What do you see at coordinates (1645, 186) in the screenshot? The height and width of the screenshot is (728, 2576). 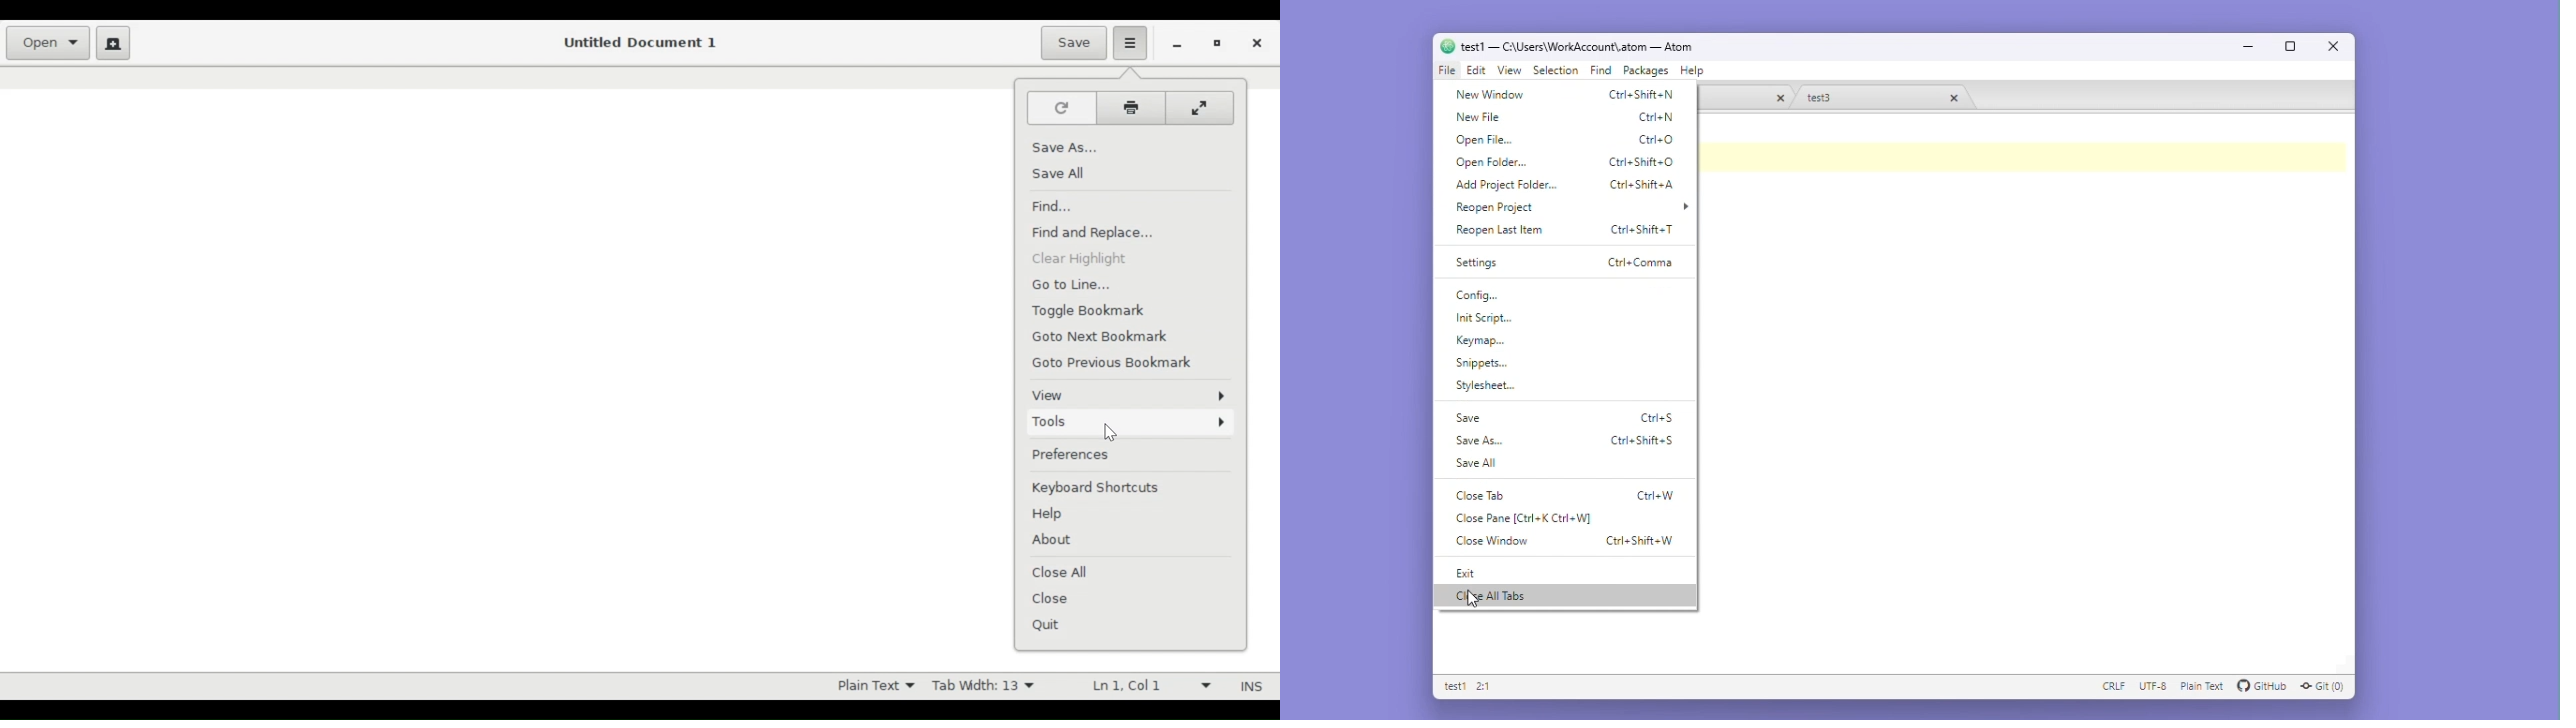 I see `ctrl+shift+a` at bounding box center [1645, 186].